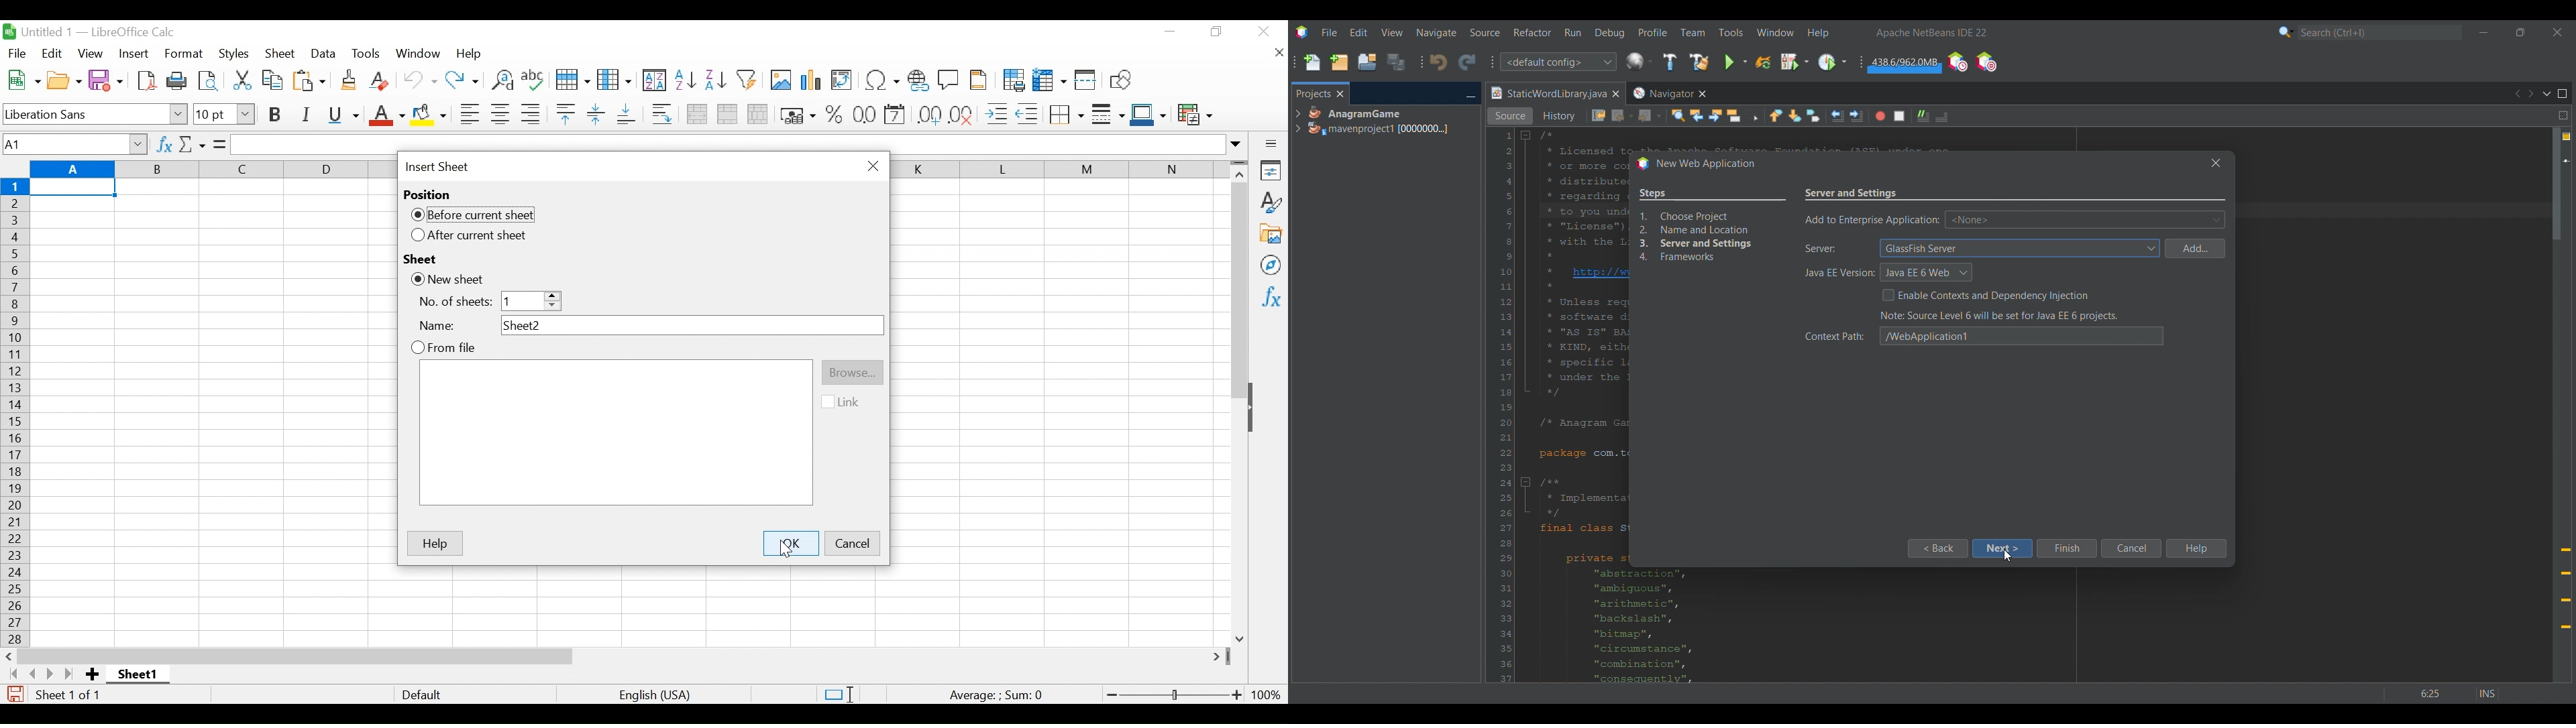  Describe the element at coordinates (309, 80) in the screenshot. I see `Paste` at that location.